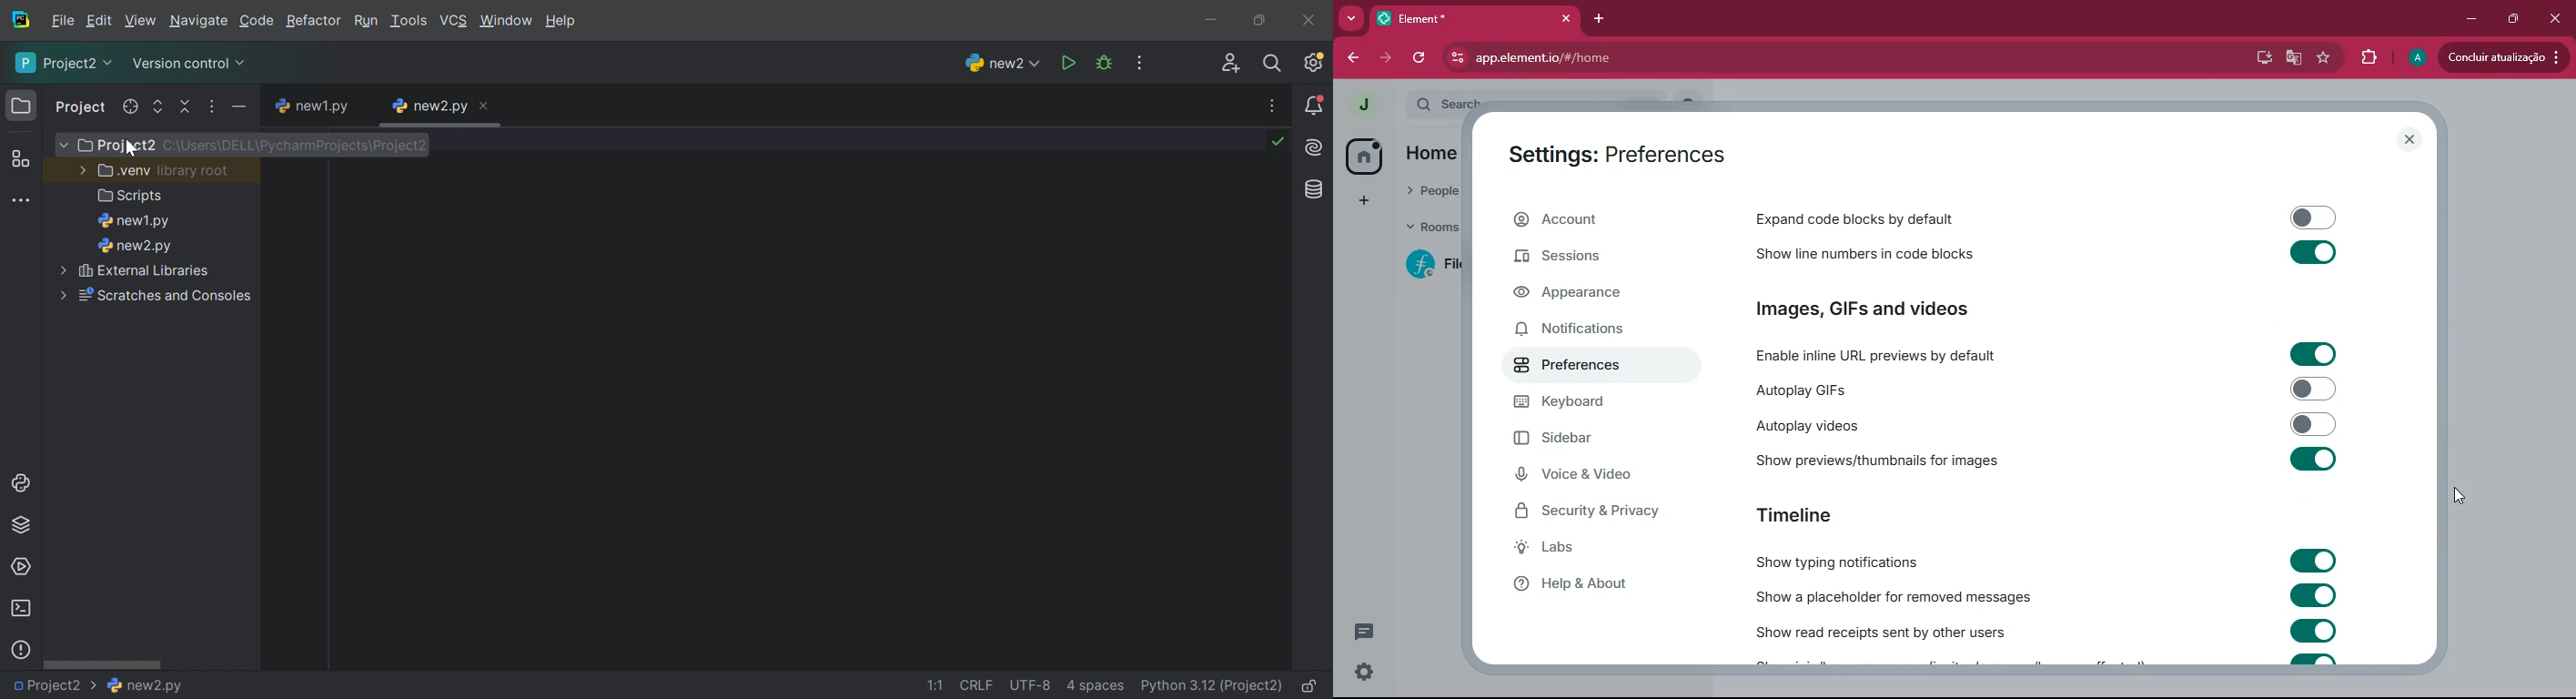 The width and height of the screenshot is (2576, 700). I want to click on More, so click(63, 297).